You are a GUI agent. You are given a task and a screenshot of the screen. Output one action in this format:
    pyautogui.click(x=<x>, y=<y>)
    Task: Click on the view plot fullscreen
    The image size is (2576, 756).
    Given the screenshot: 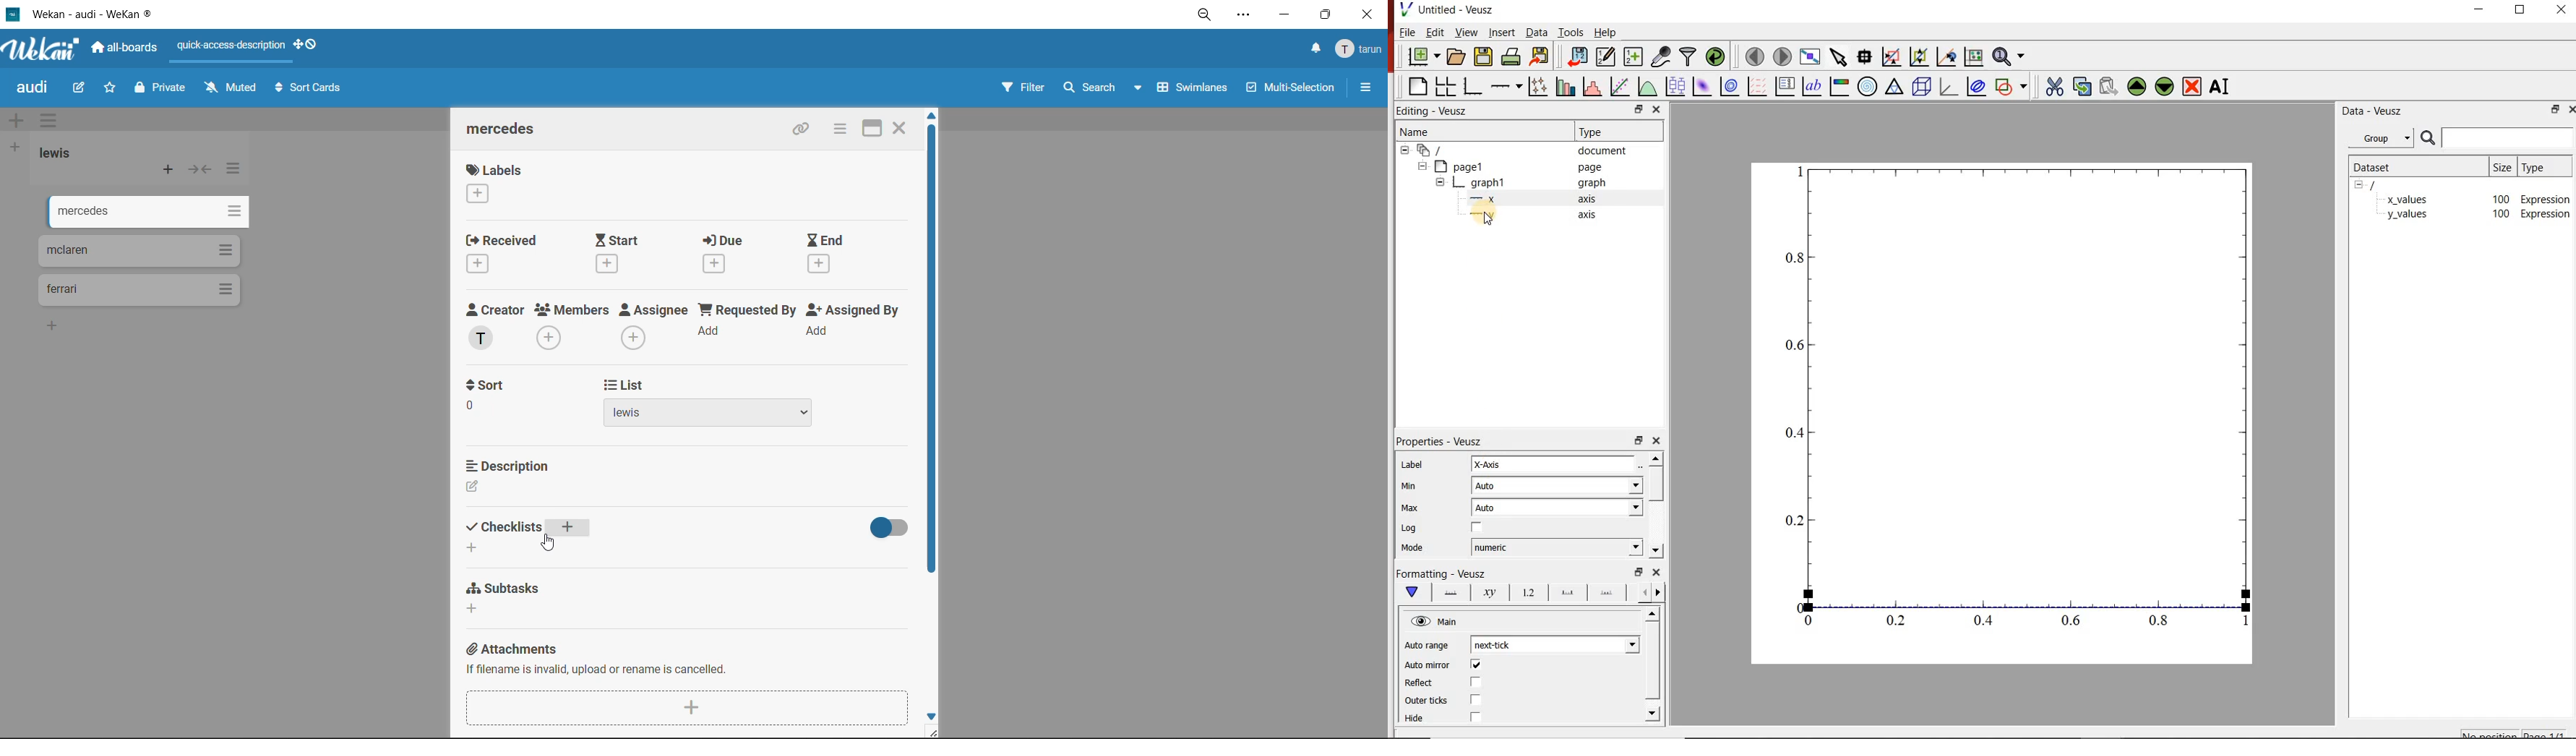 What is the action you would take?
    pyautogui.click(x=1812, y=57)
    